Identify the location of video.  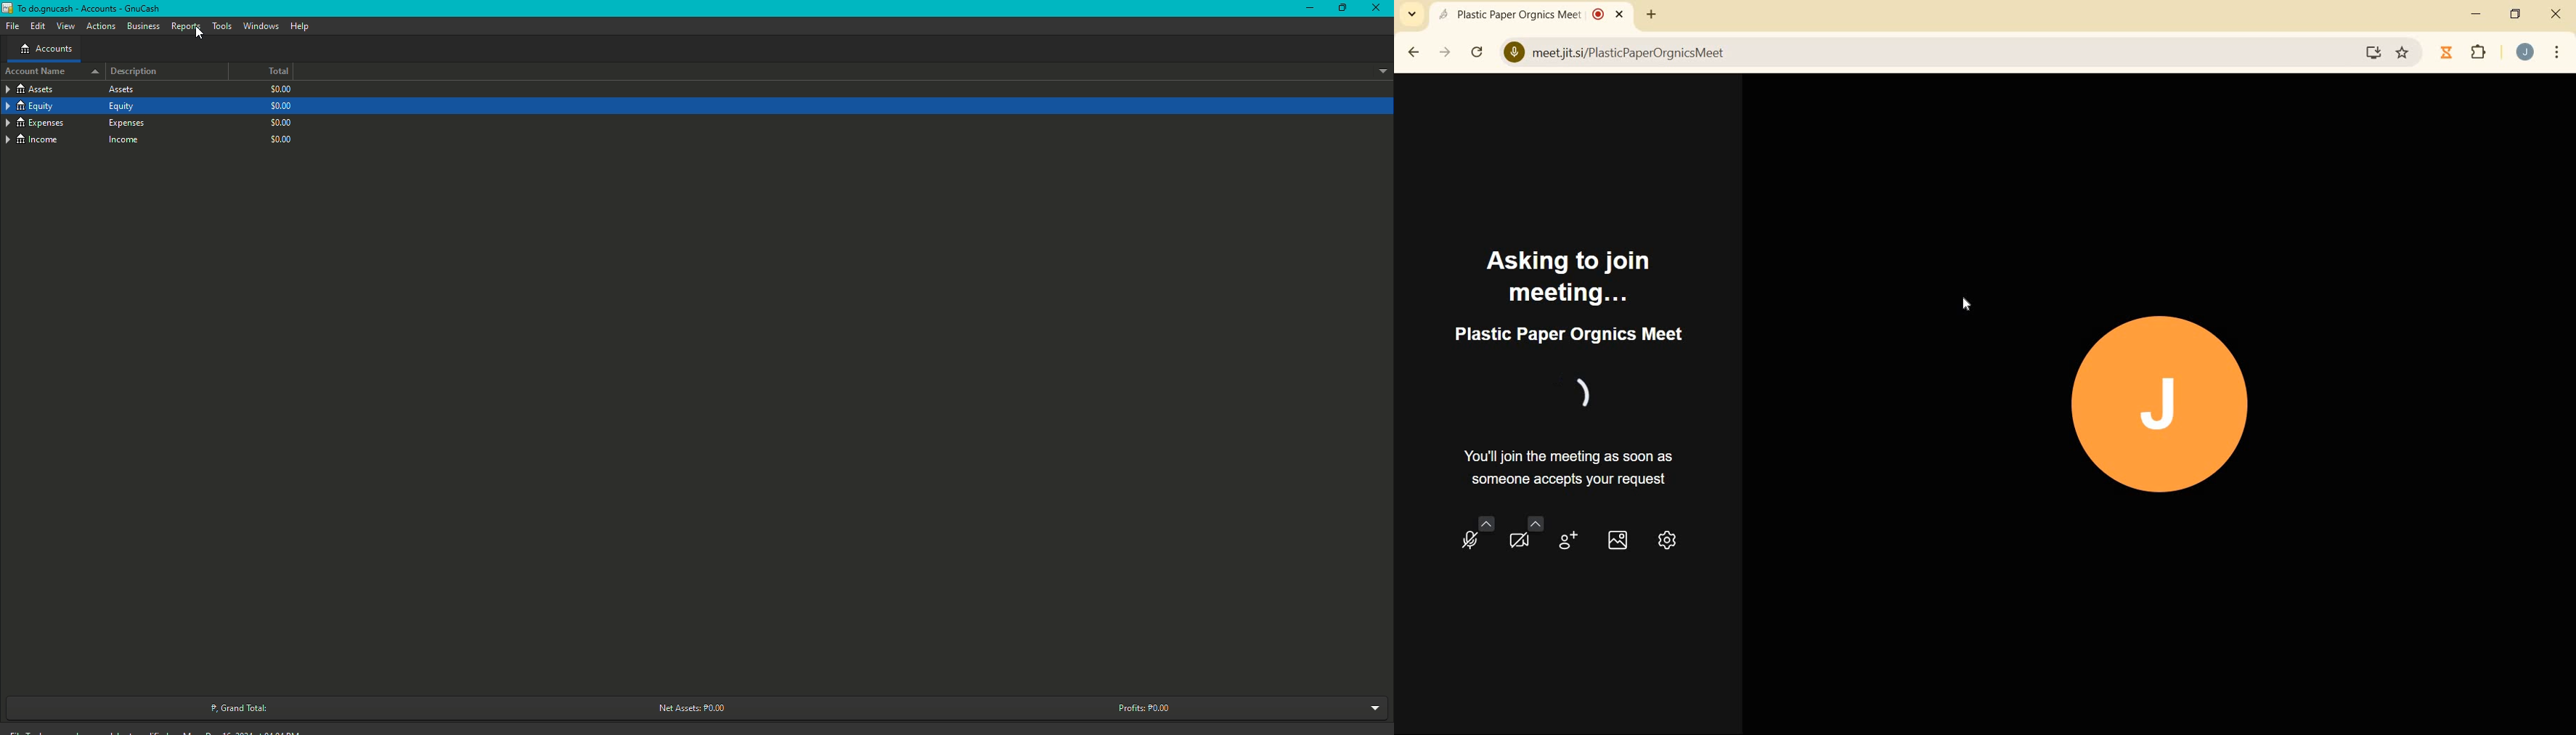
(1521, 538).